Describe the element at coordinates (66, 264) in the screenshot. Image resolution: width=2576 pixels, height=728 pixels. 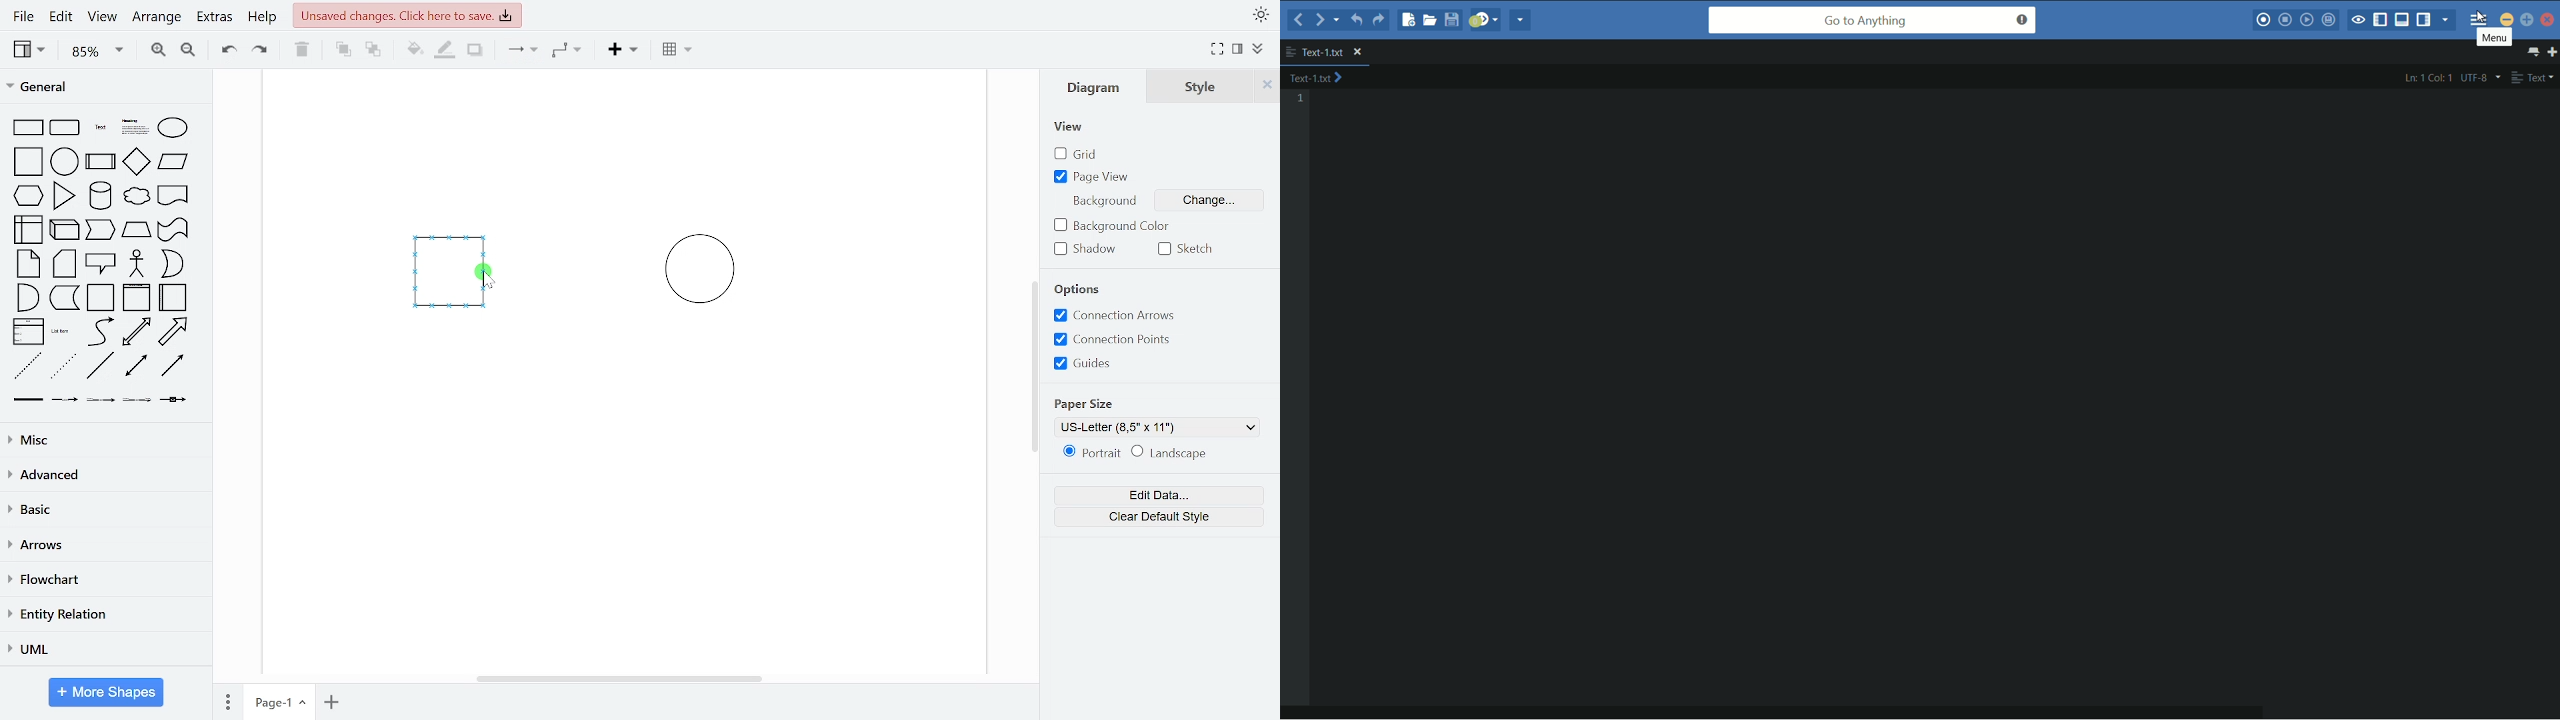
I see `card` at that location.